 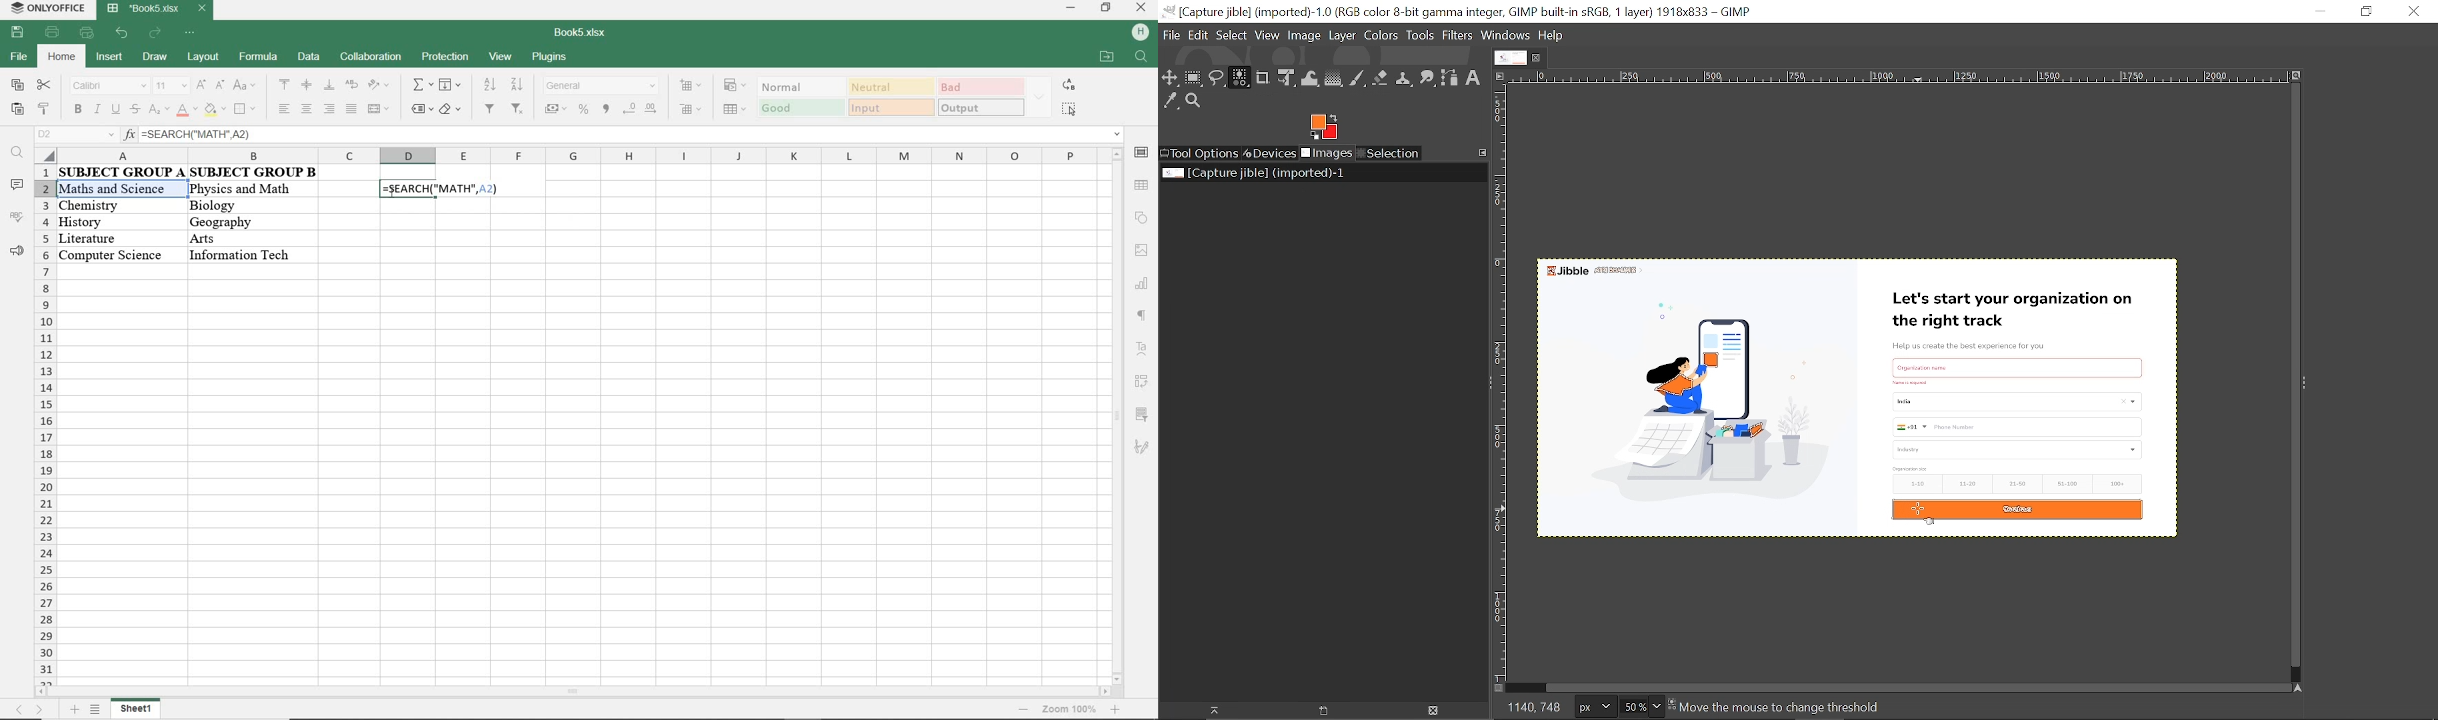 What do you see at coordinates (1925, 516) in the screenshot?
I see `Cursor` at bounding box center [1925, 516].